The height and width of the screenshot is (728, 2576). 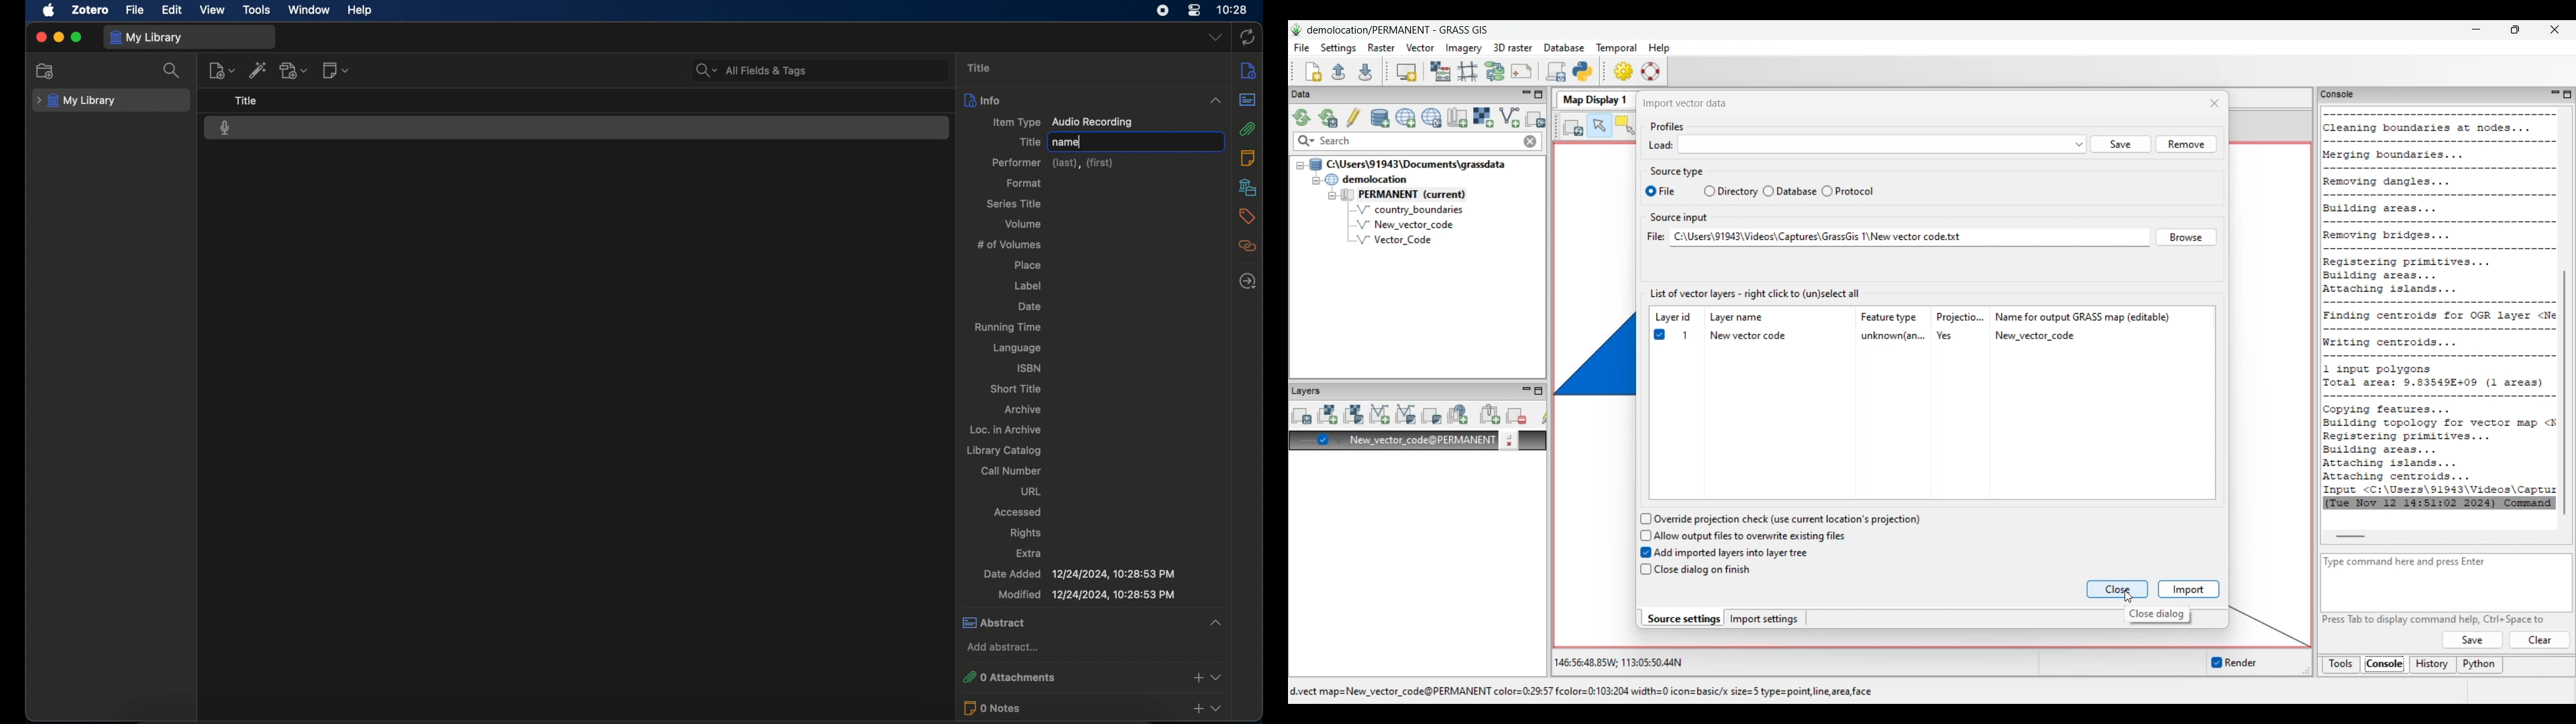 I want to click on add item by identifier, so click(x=258, y=70).